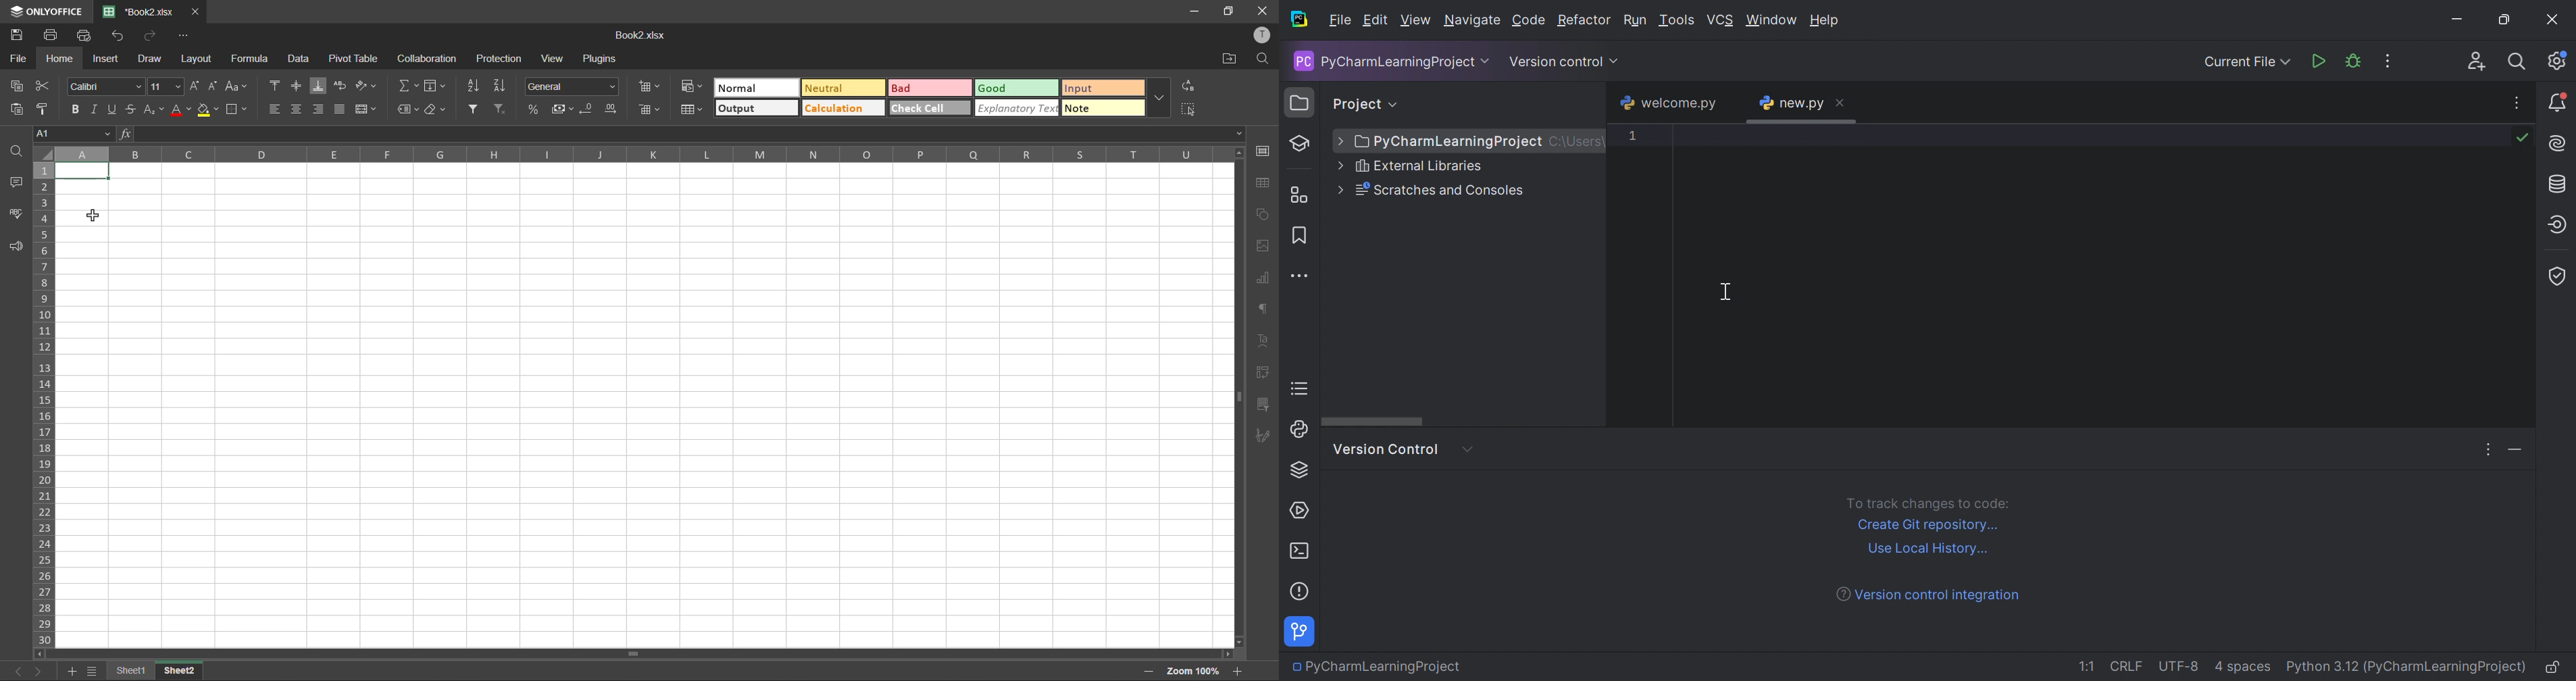  Describe the element at coordinates (366, 109) in the screenshot. I see `merge and center` at that location.